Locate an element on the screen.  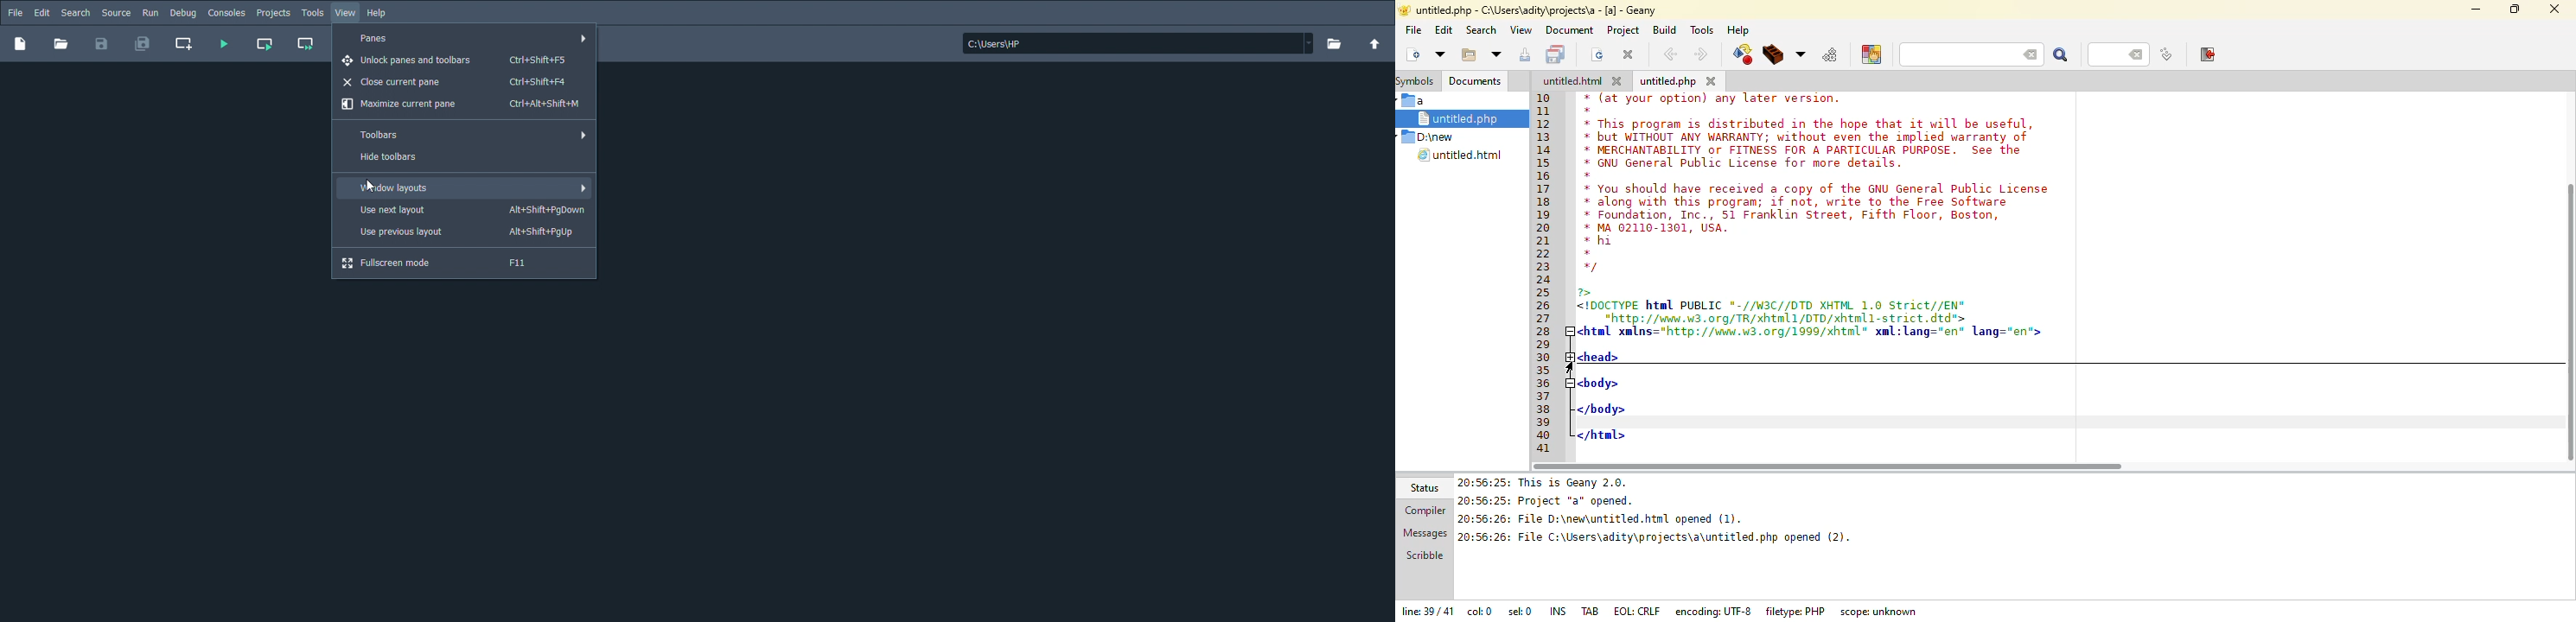
save is located at coordinates (1525, 54).